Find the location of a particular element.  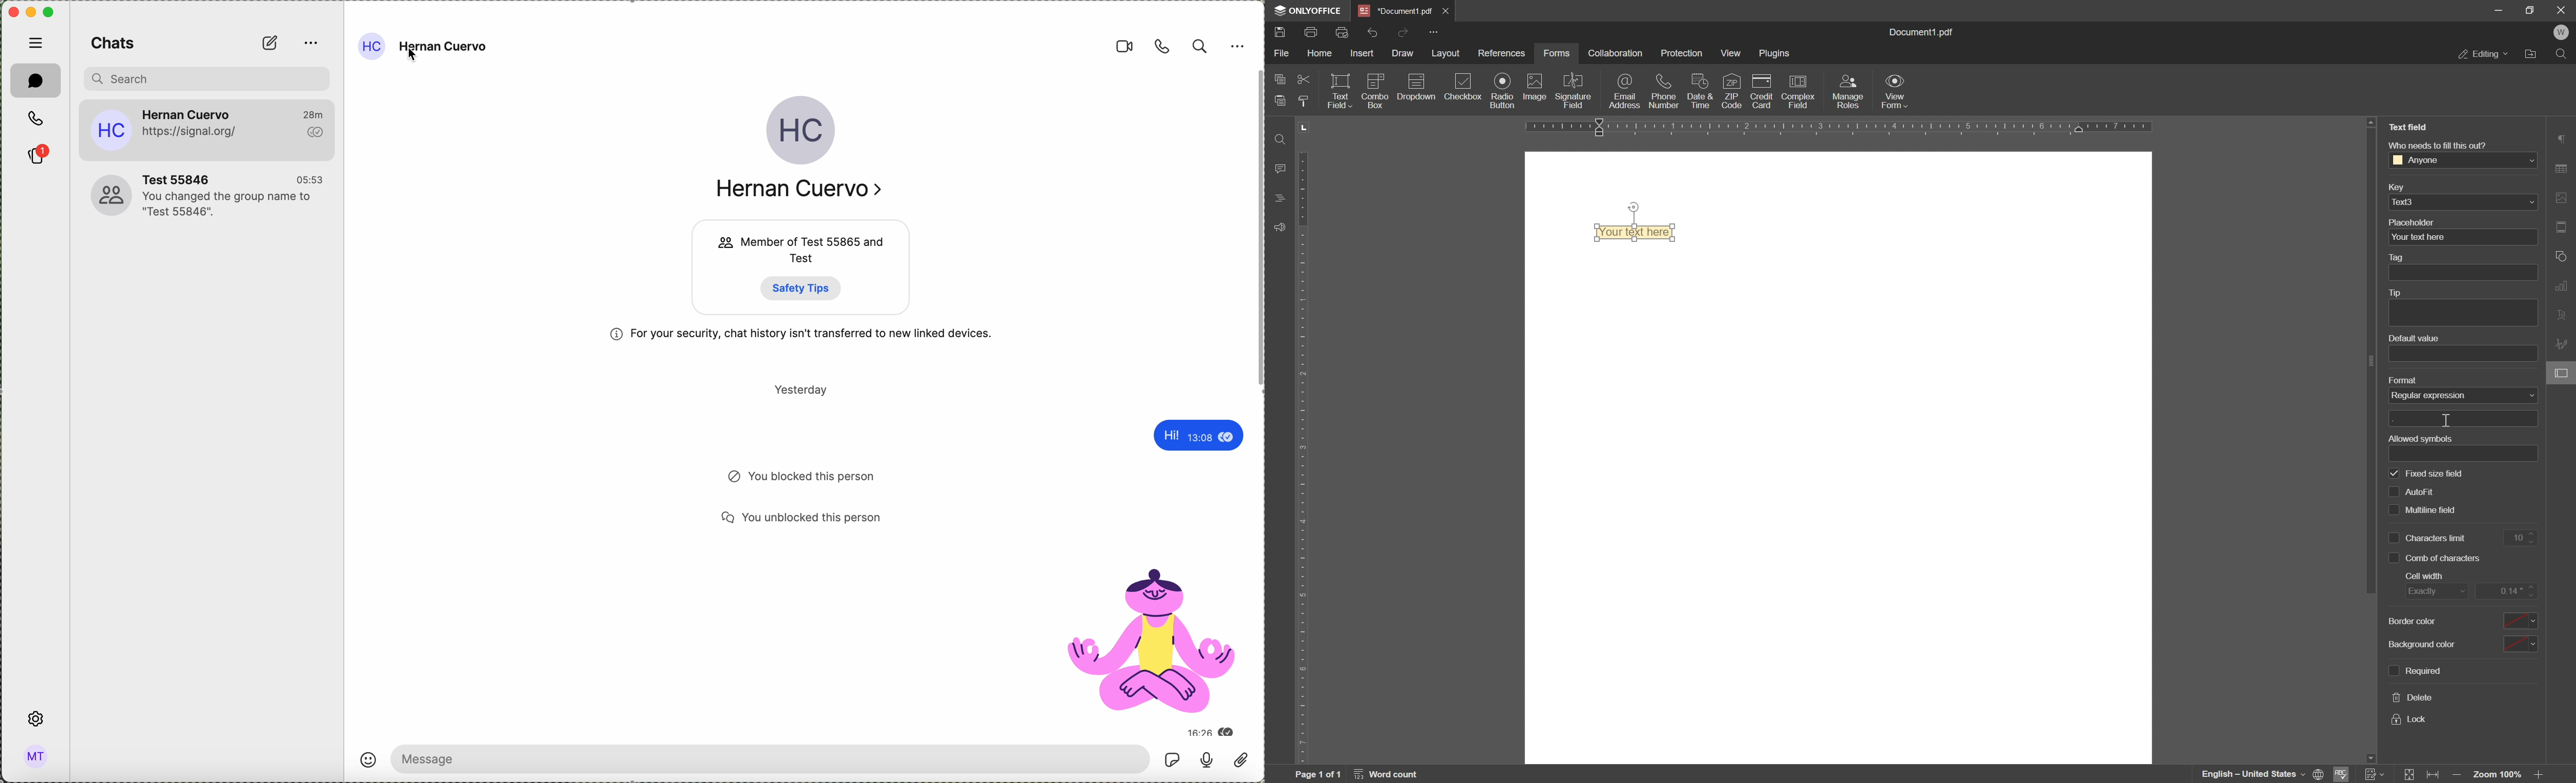

YOu changed the group hame to
"Test 55846". is located at coordinates (229, 205).